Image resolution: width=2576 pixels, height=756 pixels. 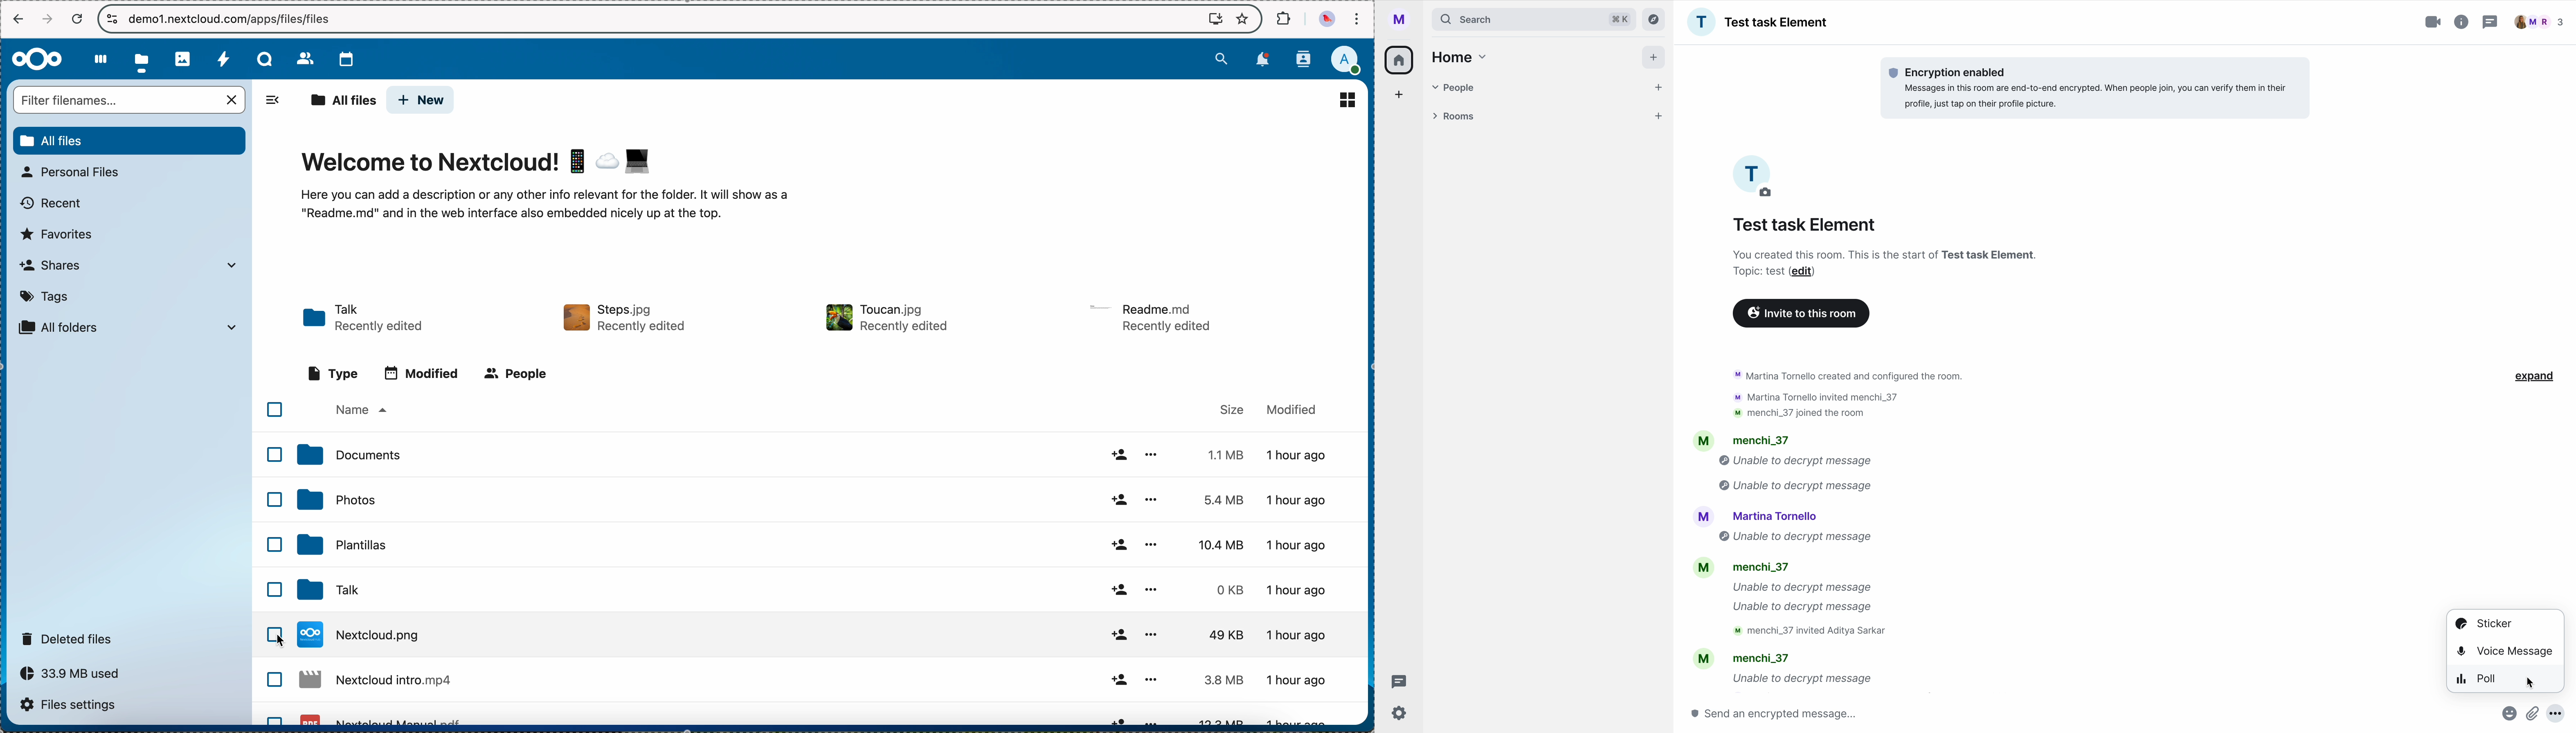 I want to click on contacts, so click(x=298, y=56).